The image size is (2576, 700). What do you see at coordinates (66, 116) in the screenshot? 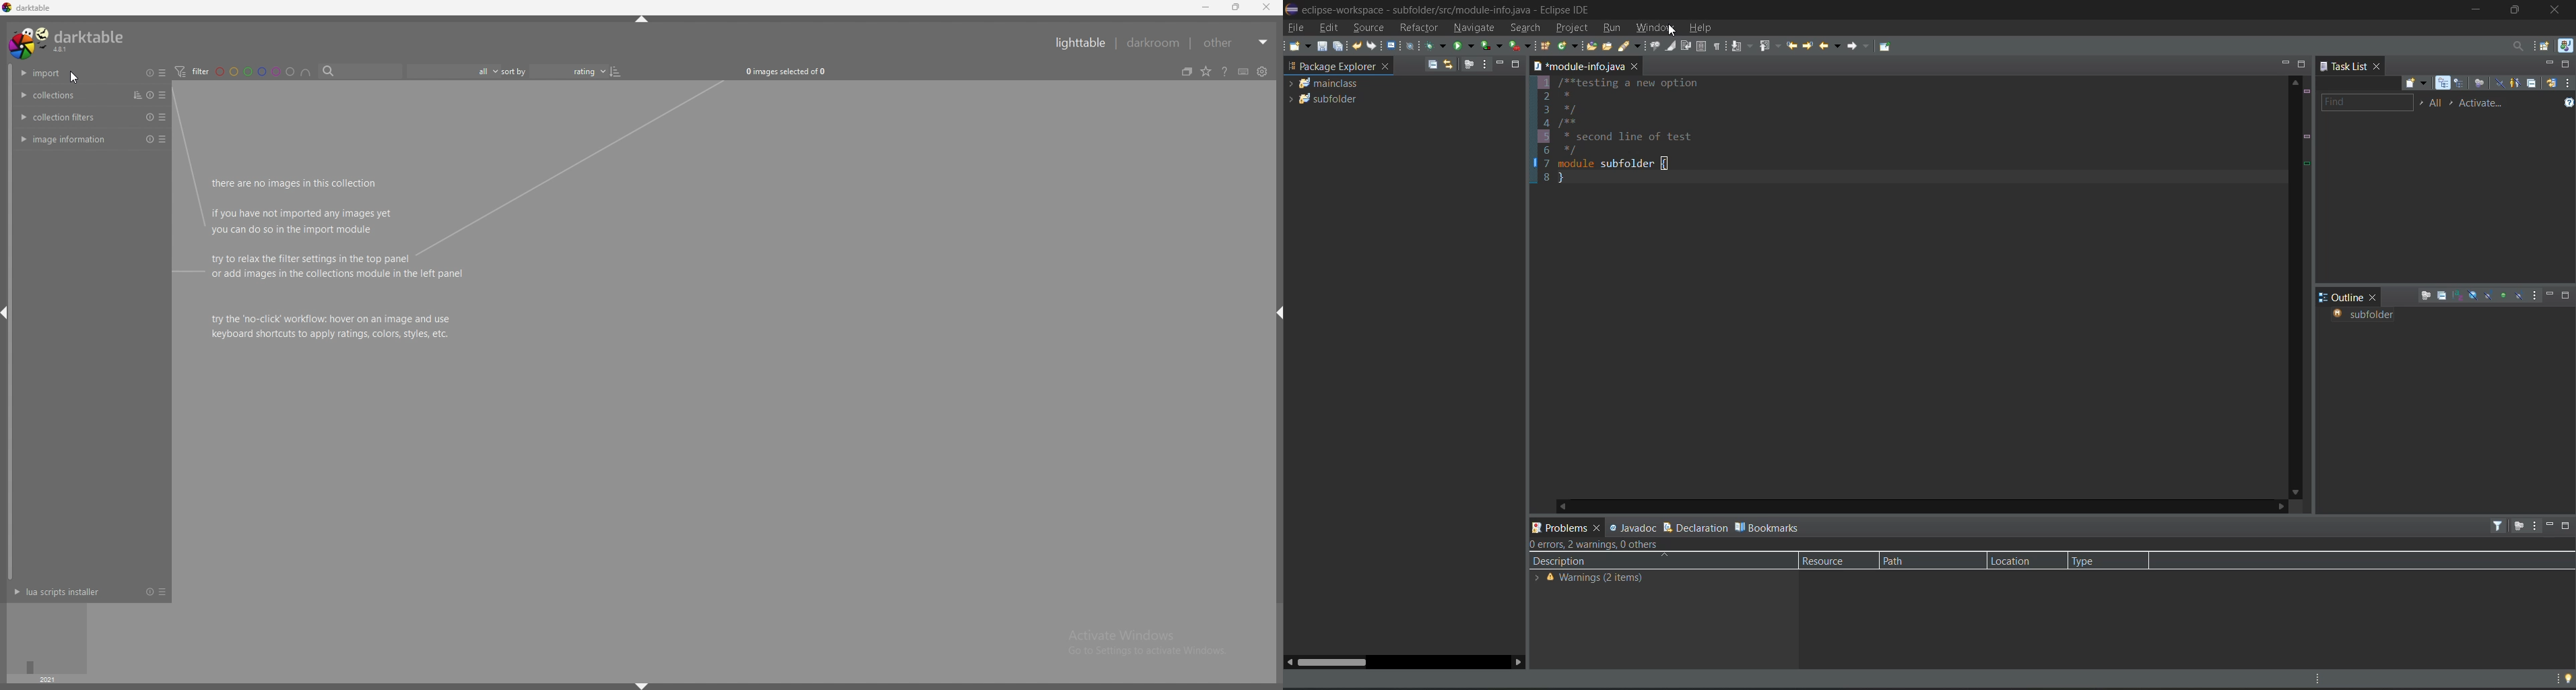
I see `collection filters` at bounding box center [66, 116].